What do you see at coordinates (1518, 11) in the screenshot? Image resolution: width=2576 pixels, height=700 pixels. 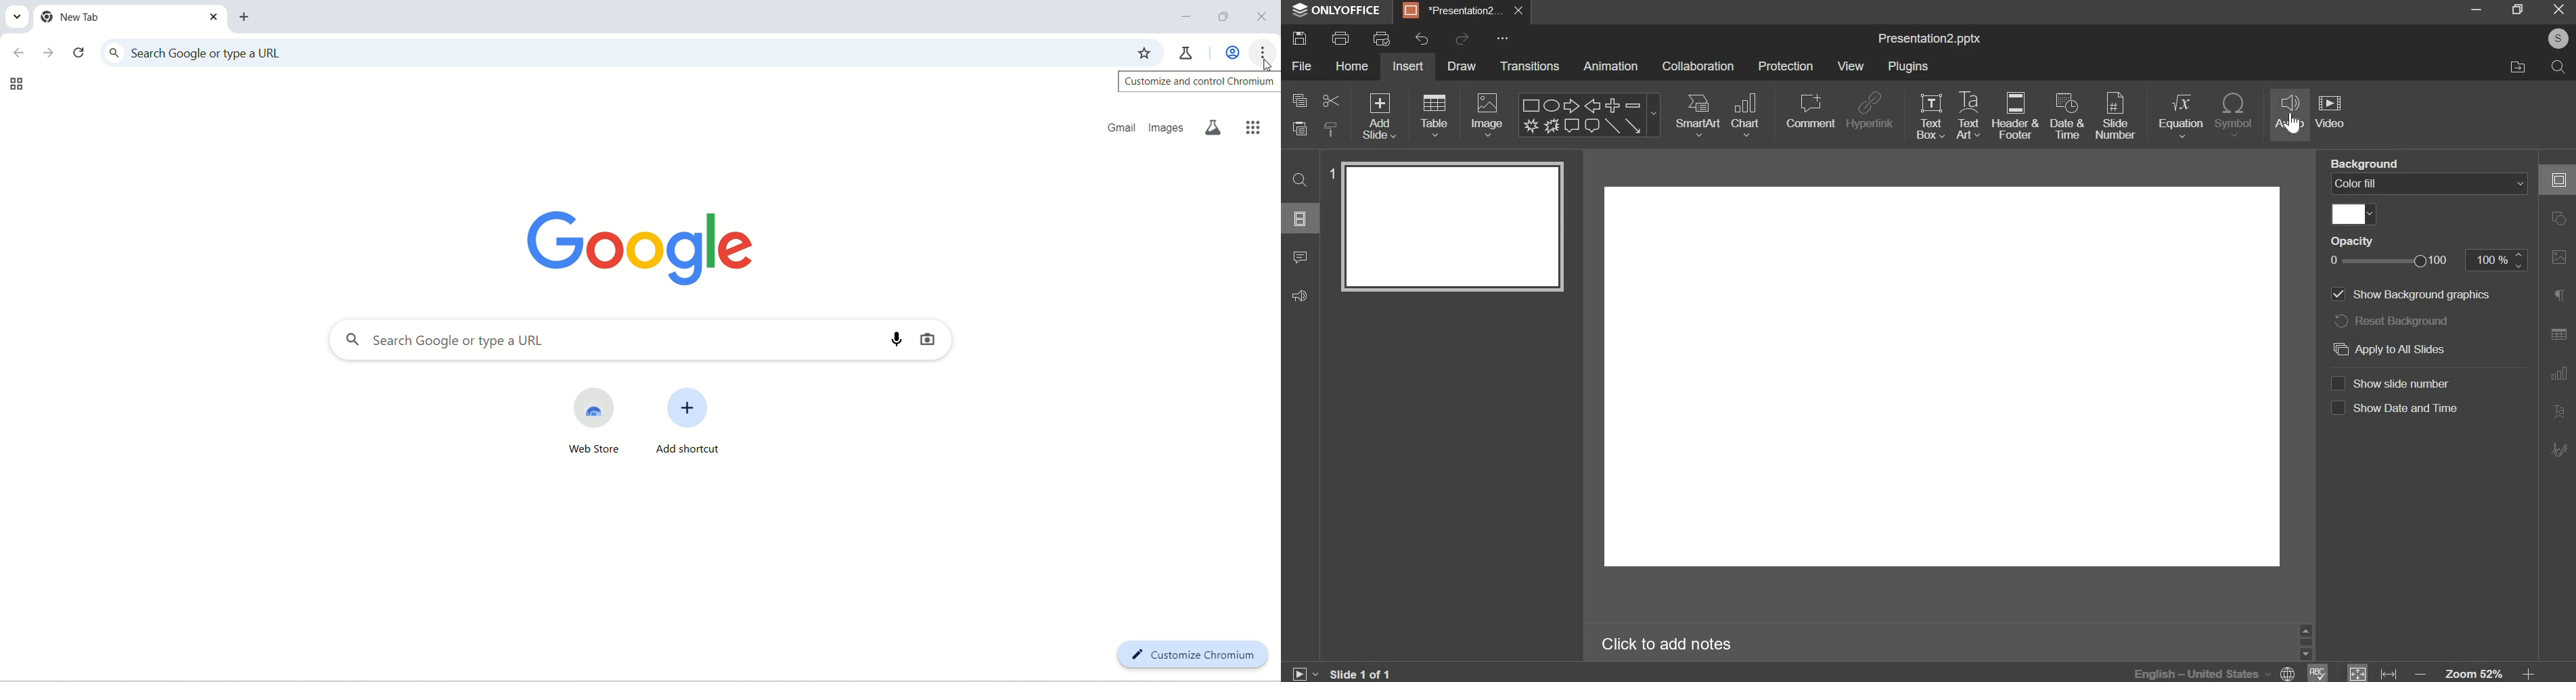 I see `close` at bounding box center [1518, 11].